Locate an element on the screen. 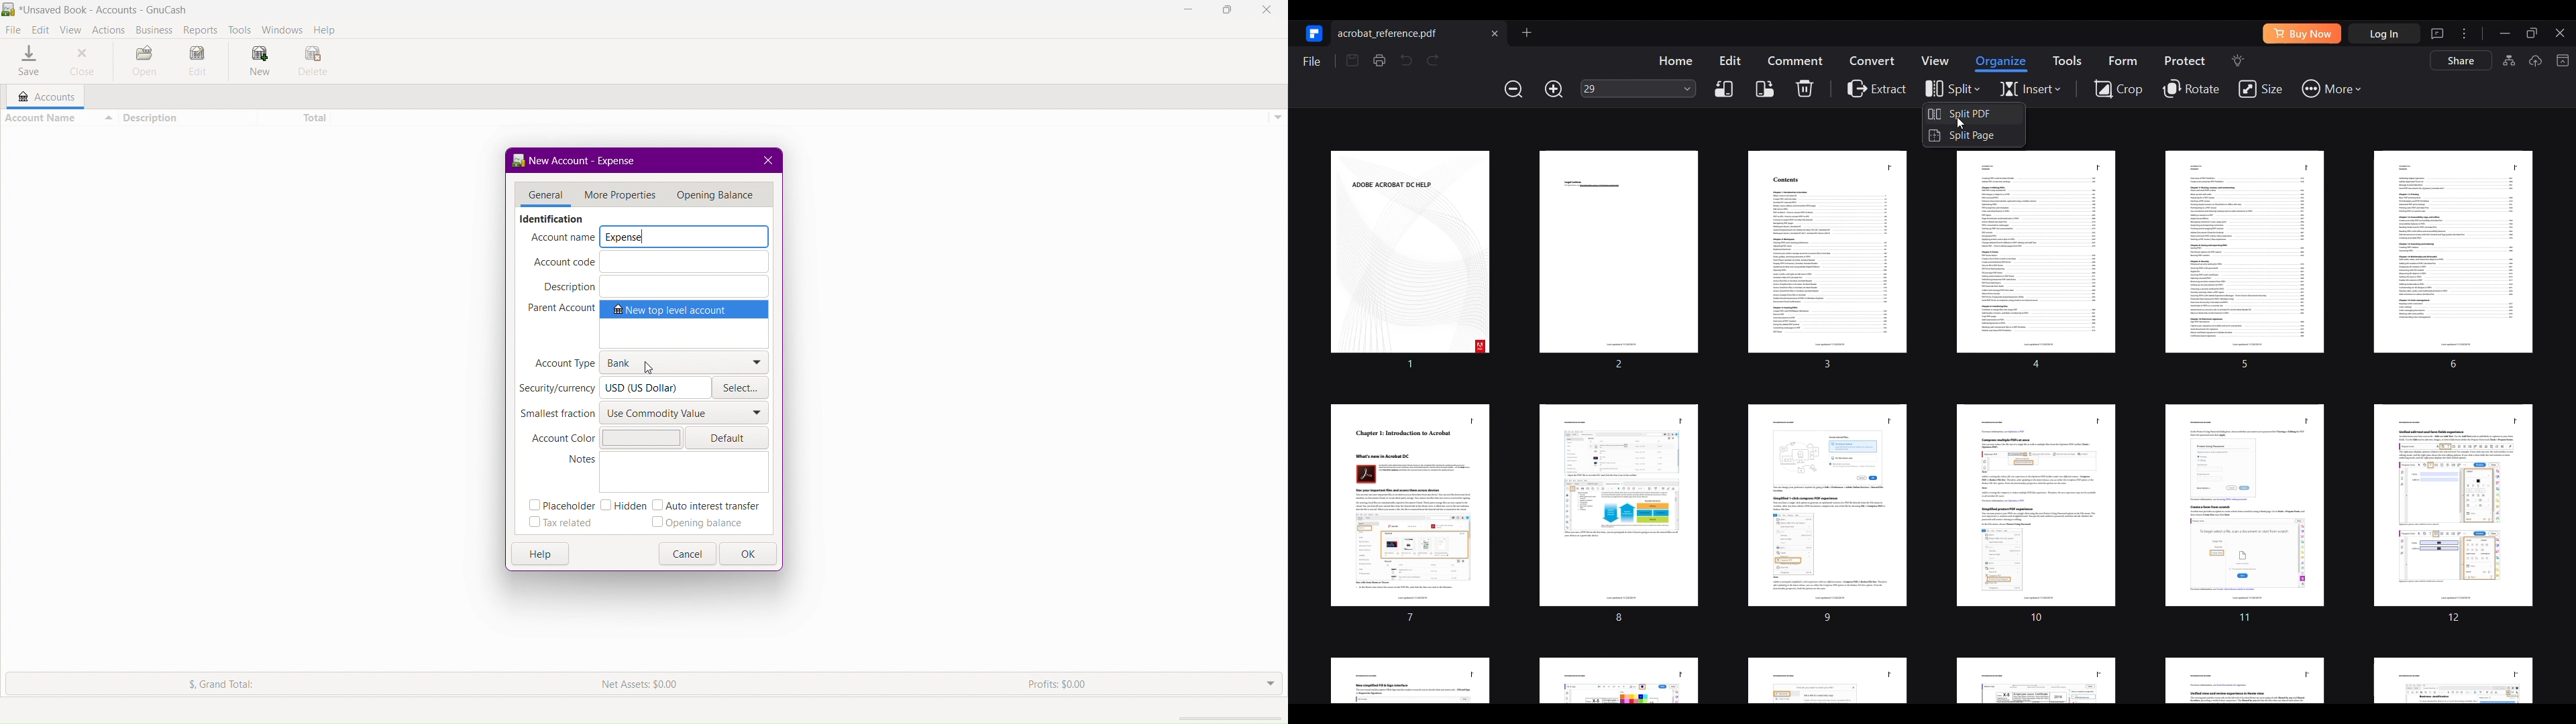 The image size is (2576, 728). New is located at coordinates (257, 62).